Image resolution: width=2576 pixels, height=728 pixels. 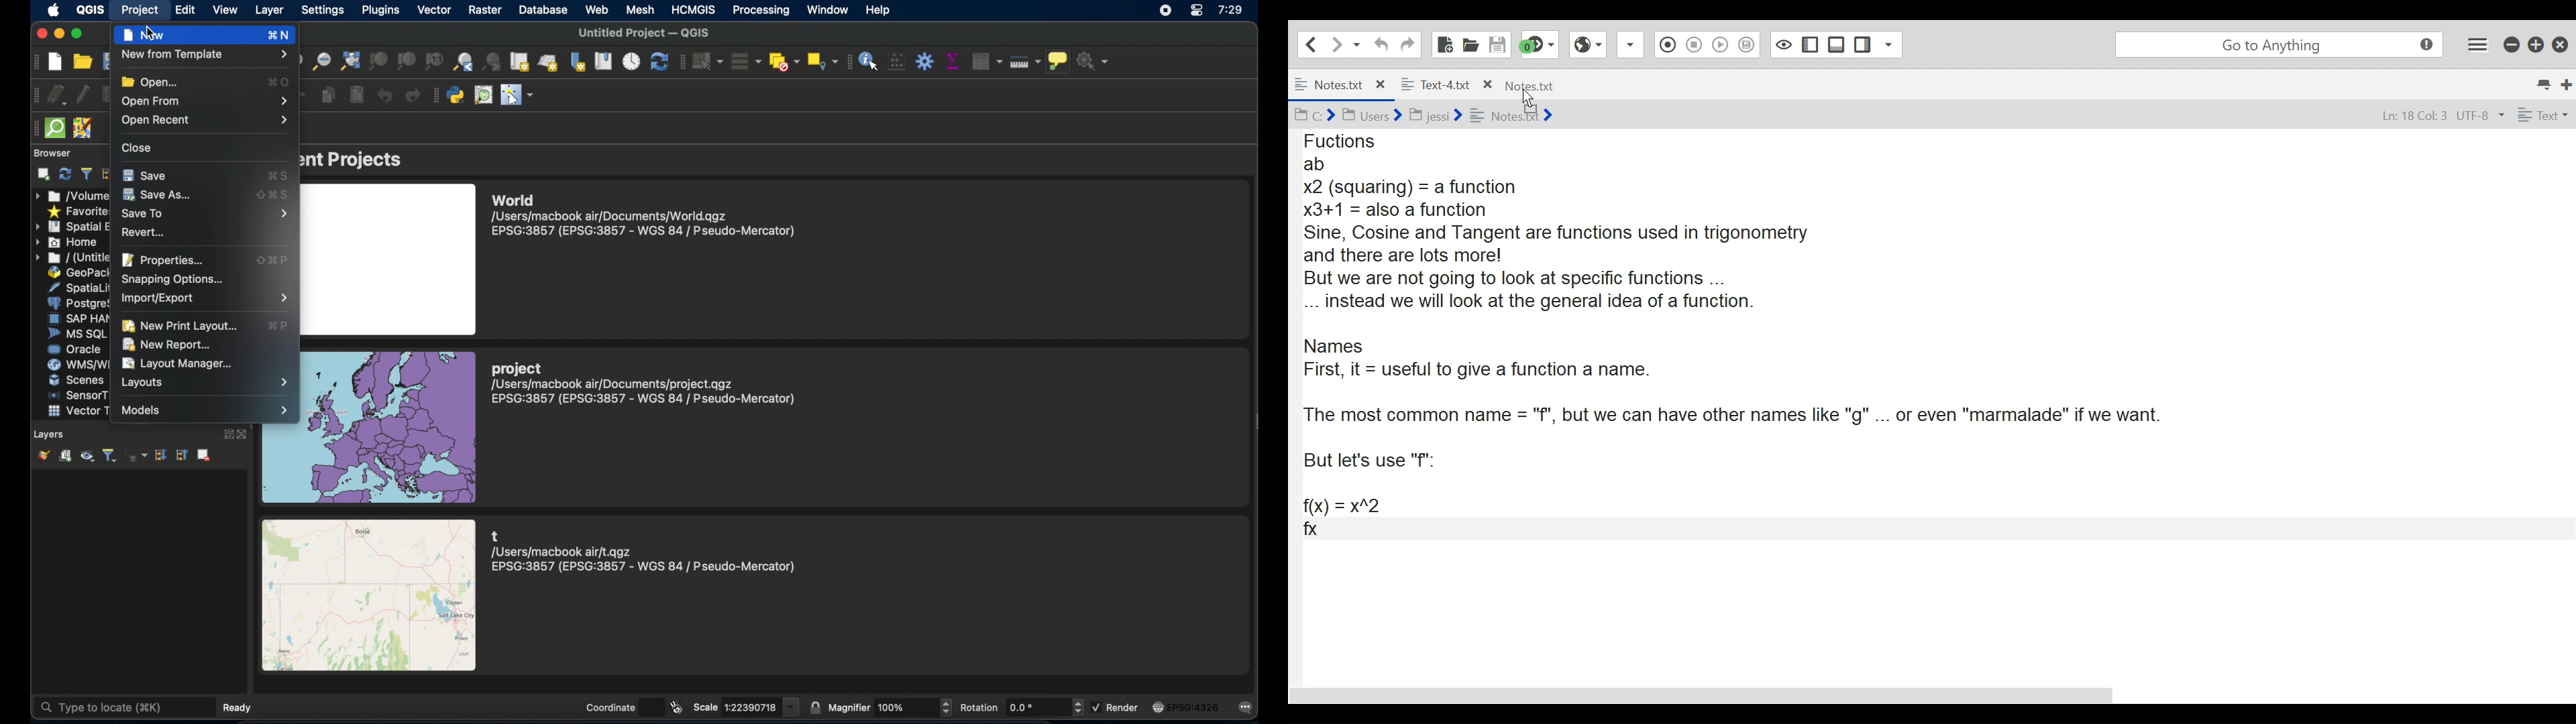 I want to click on plugins, so click(x=385, y=10).